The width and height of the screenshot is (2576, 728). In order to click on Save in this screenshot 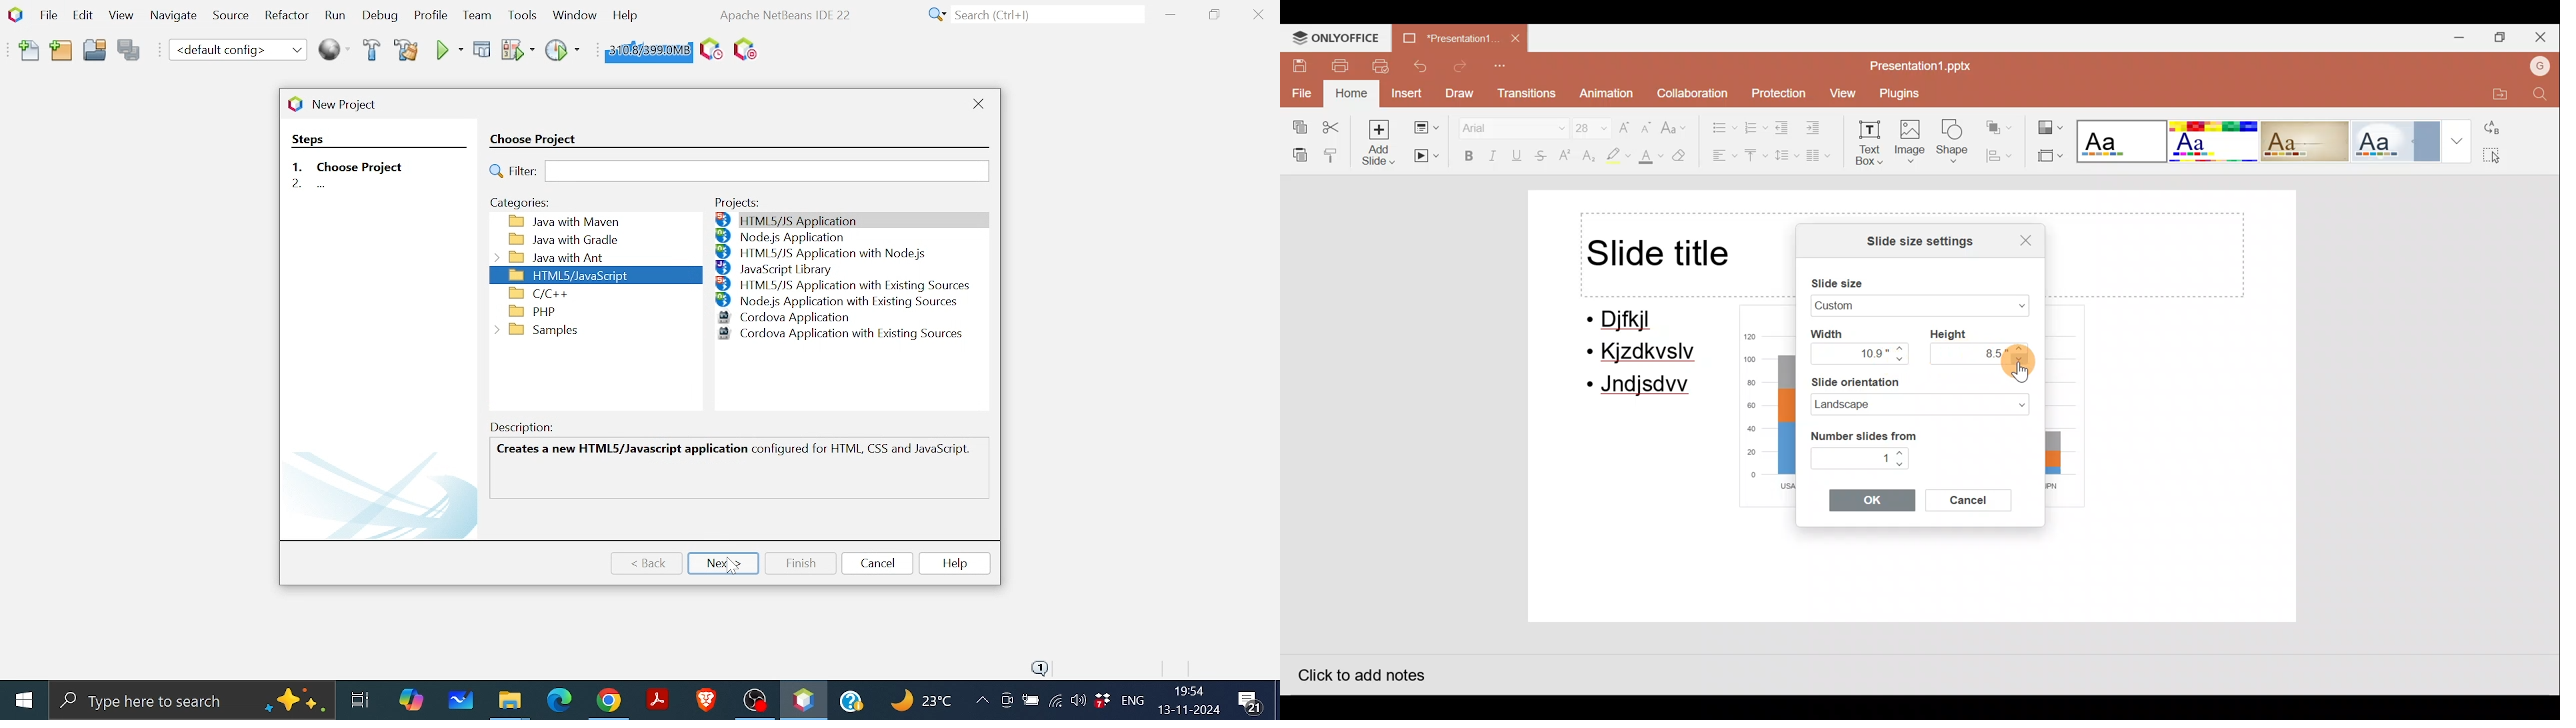, I will do `click(1295, 61)`.